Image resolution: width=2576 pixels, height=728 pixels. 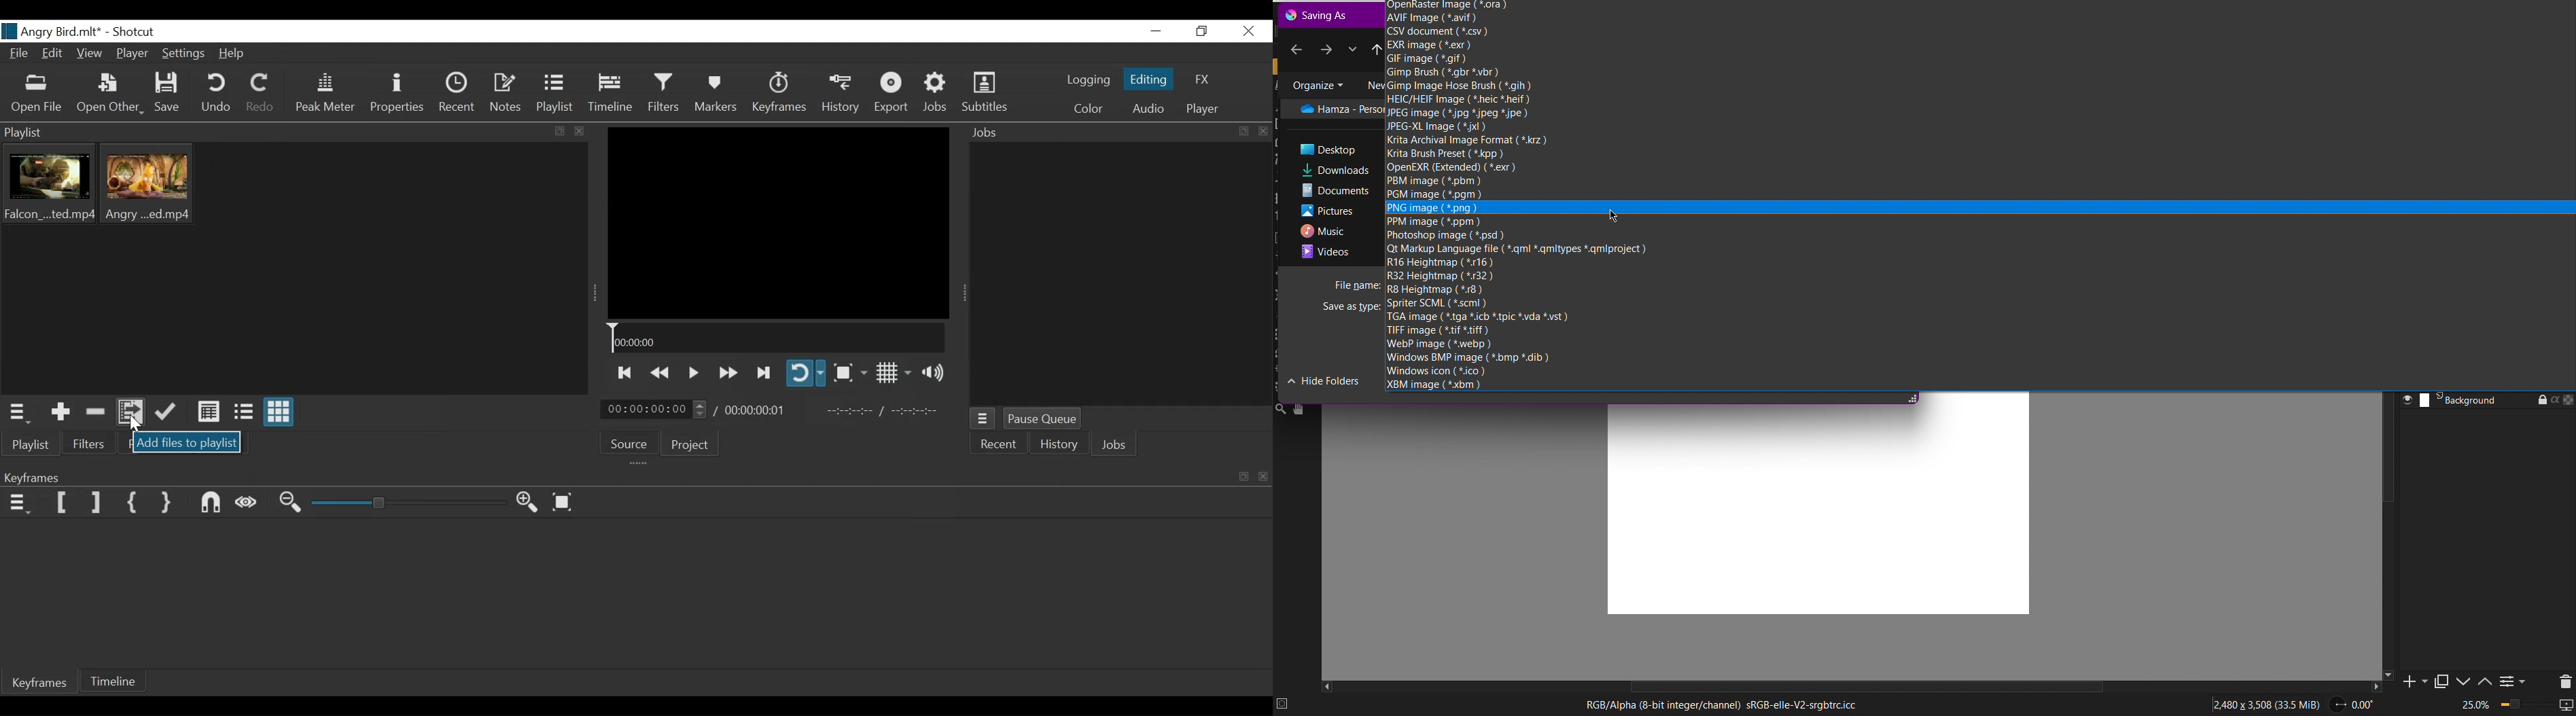 What do you see at coordinates (990, 93) in the screenshot?
I see `Subtitles` at bounding box center [990, 93].